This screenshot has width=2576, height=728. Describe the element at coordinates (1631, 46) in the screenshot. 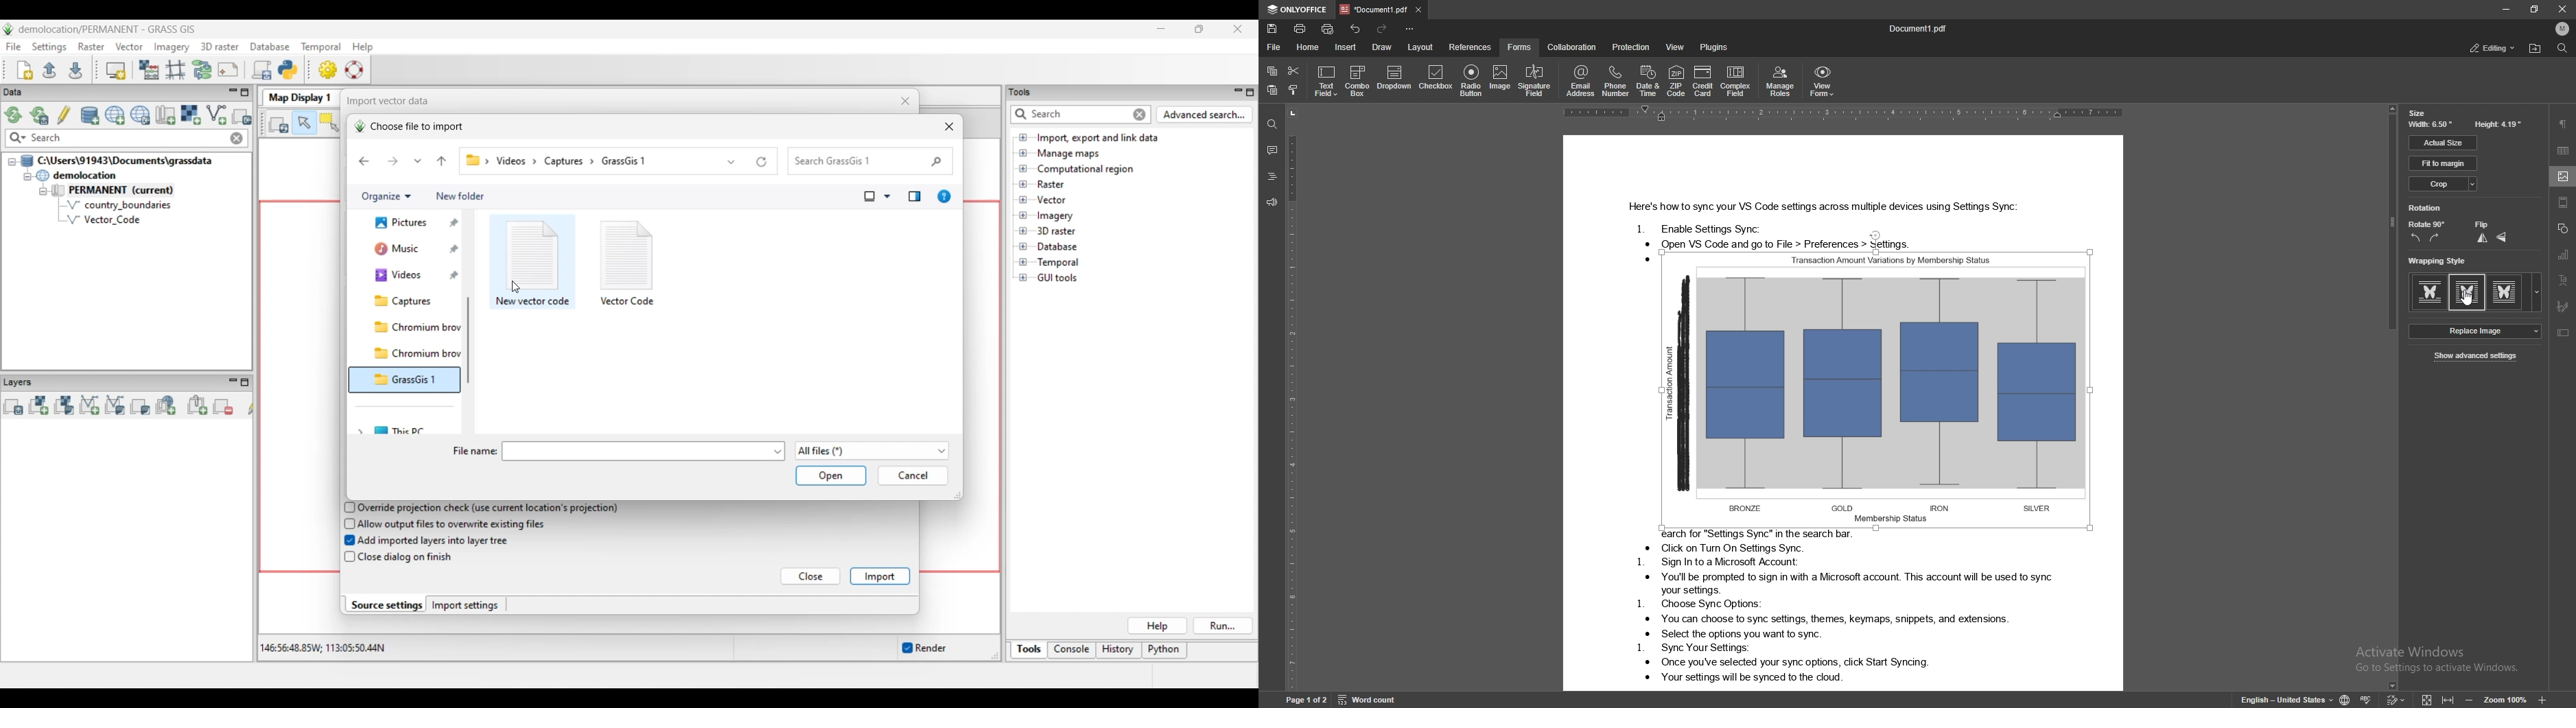

I see `protection` at that location.